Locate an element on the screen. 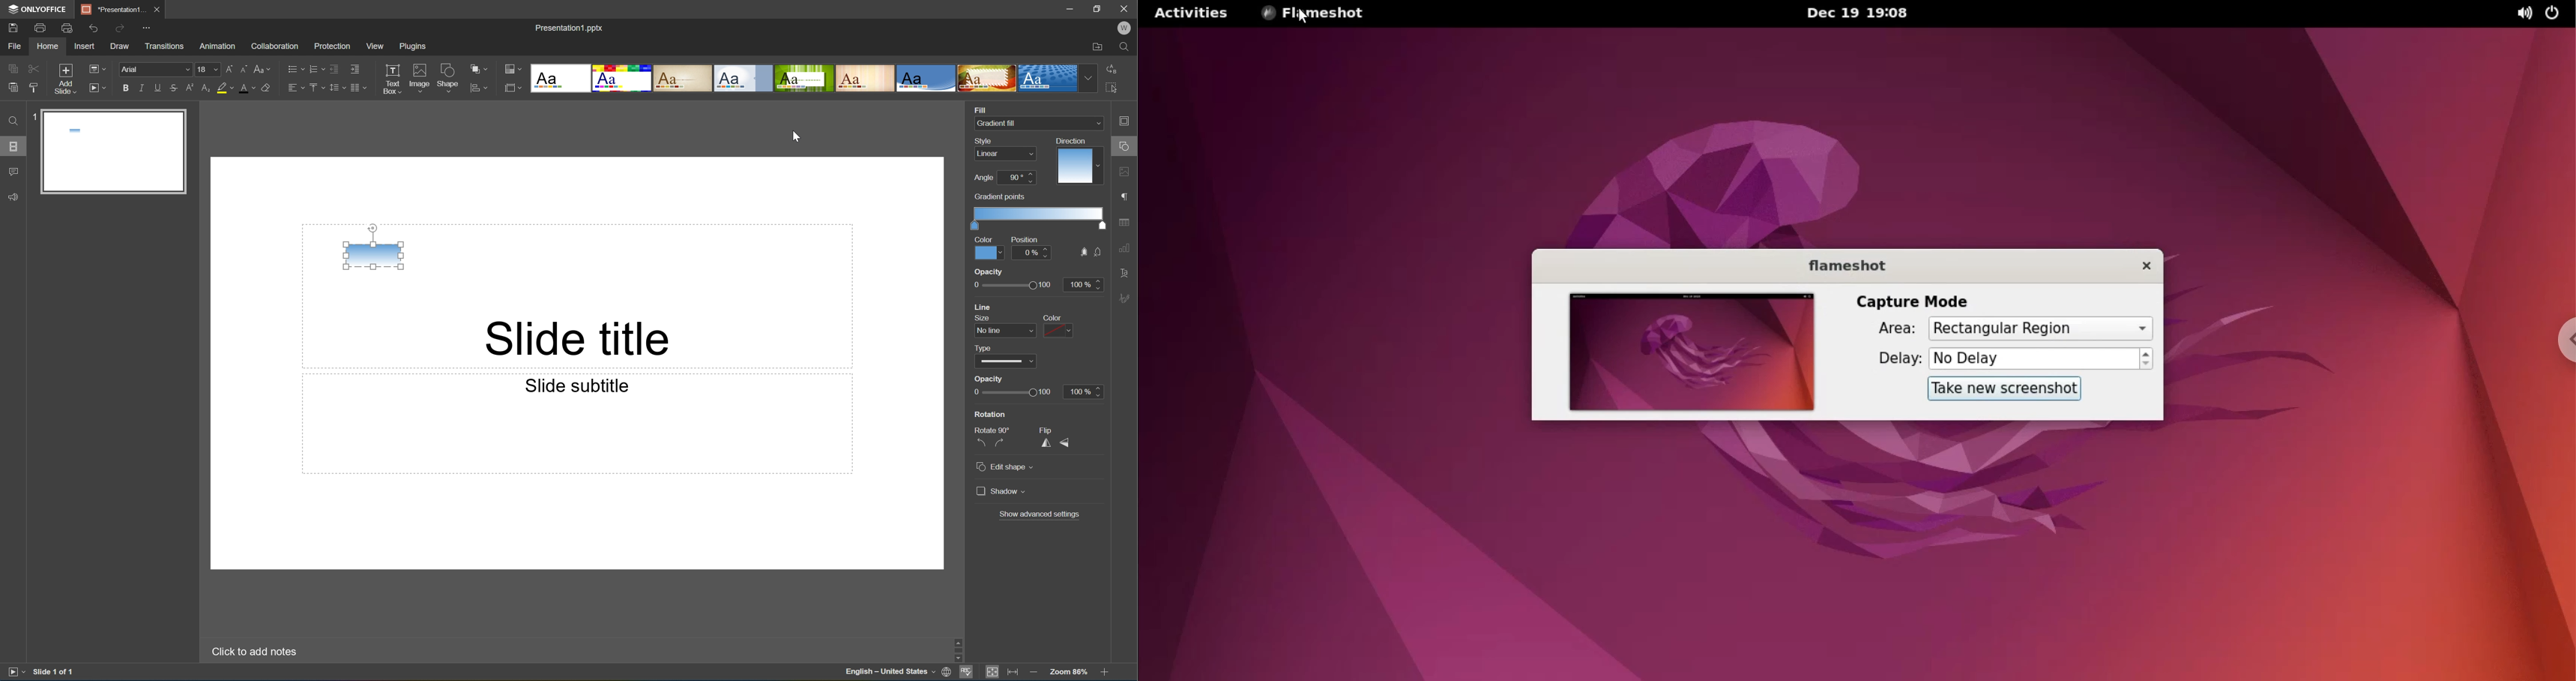 This screenshot has width=2576, height=700. Redo is located at coordinates (121, 29).